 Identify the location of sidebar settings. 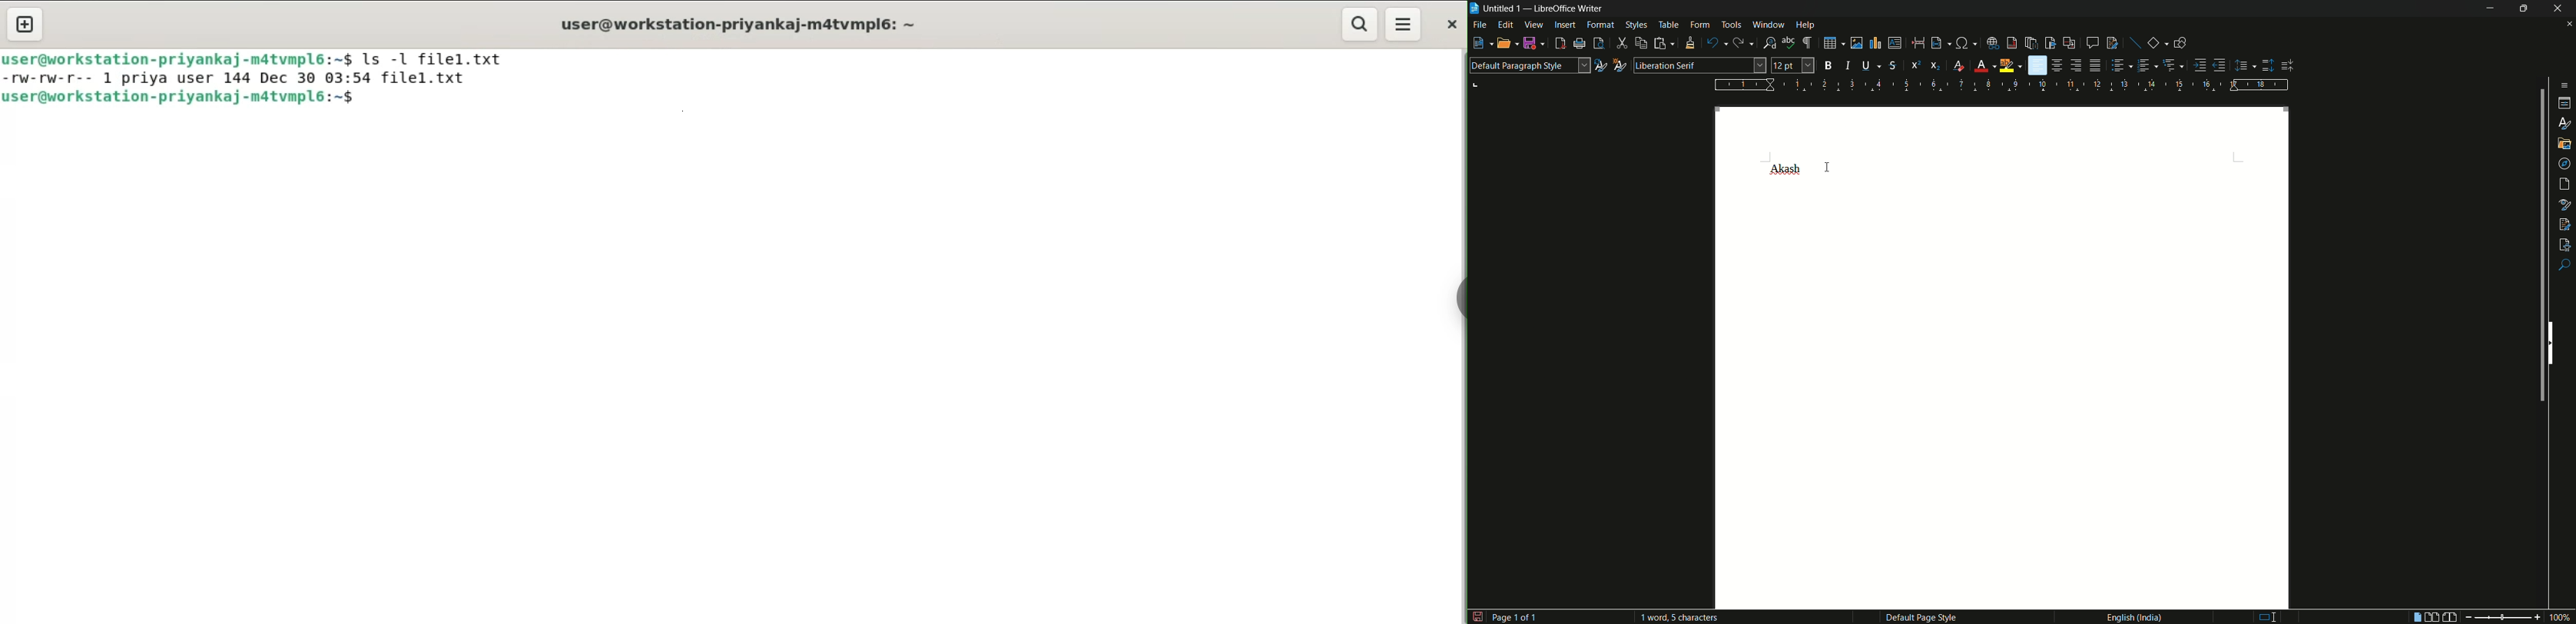
(2563, 85).